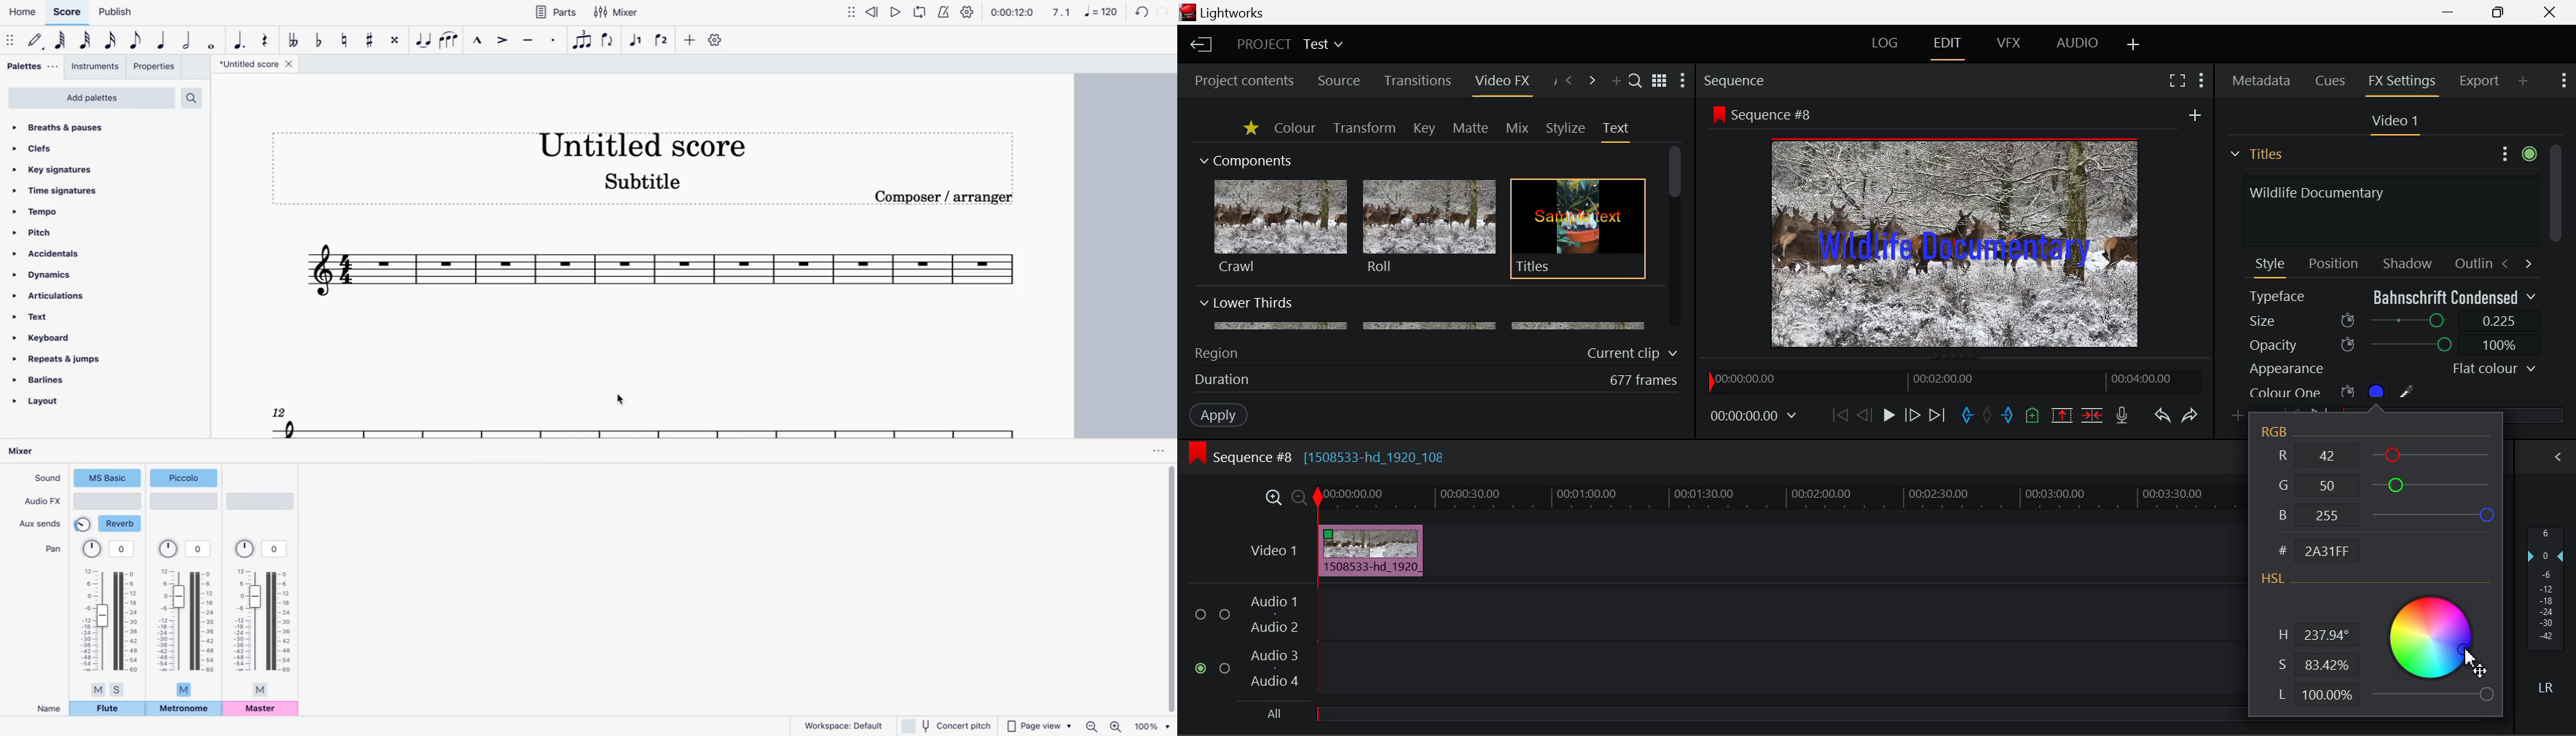  I want to click on Show Settings, so click(1683, 80).